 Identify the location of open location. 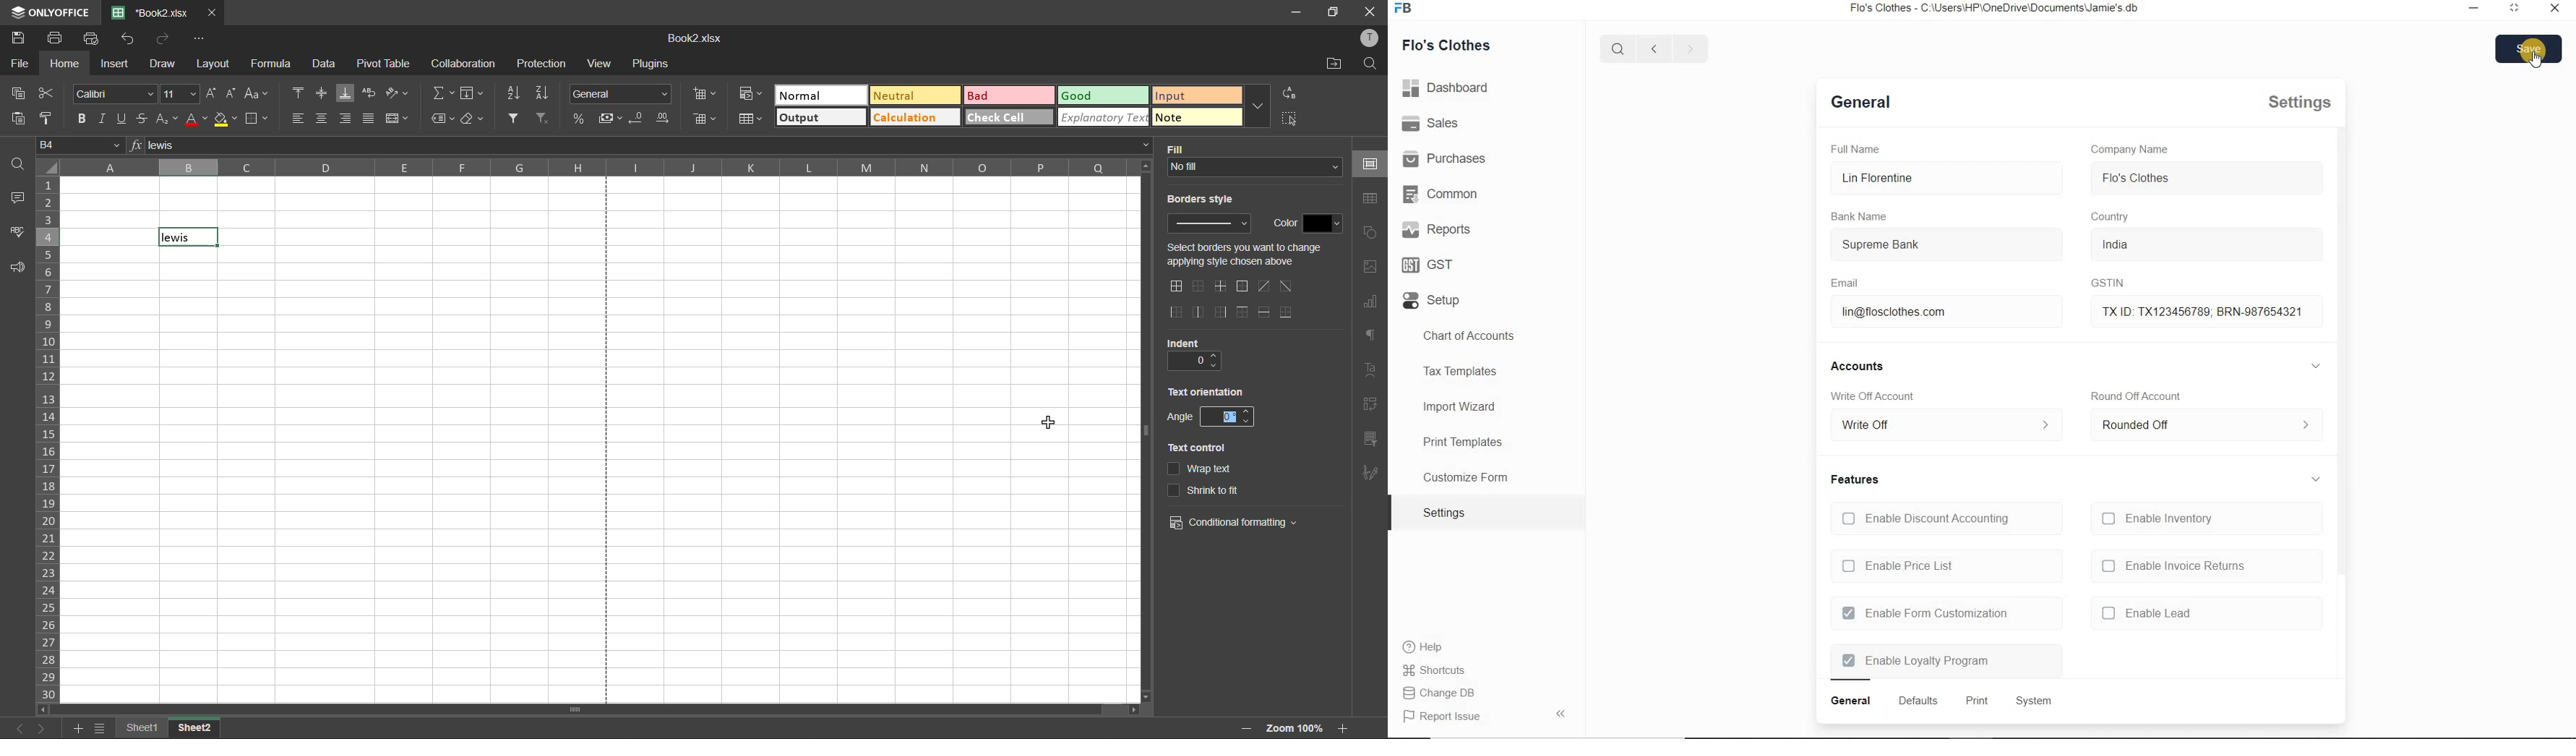
(1331, 64).